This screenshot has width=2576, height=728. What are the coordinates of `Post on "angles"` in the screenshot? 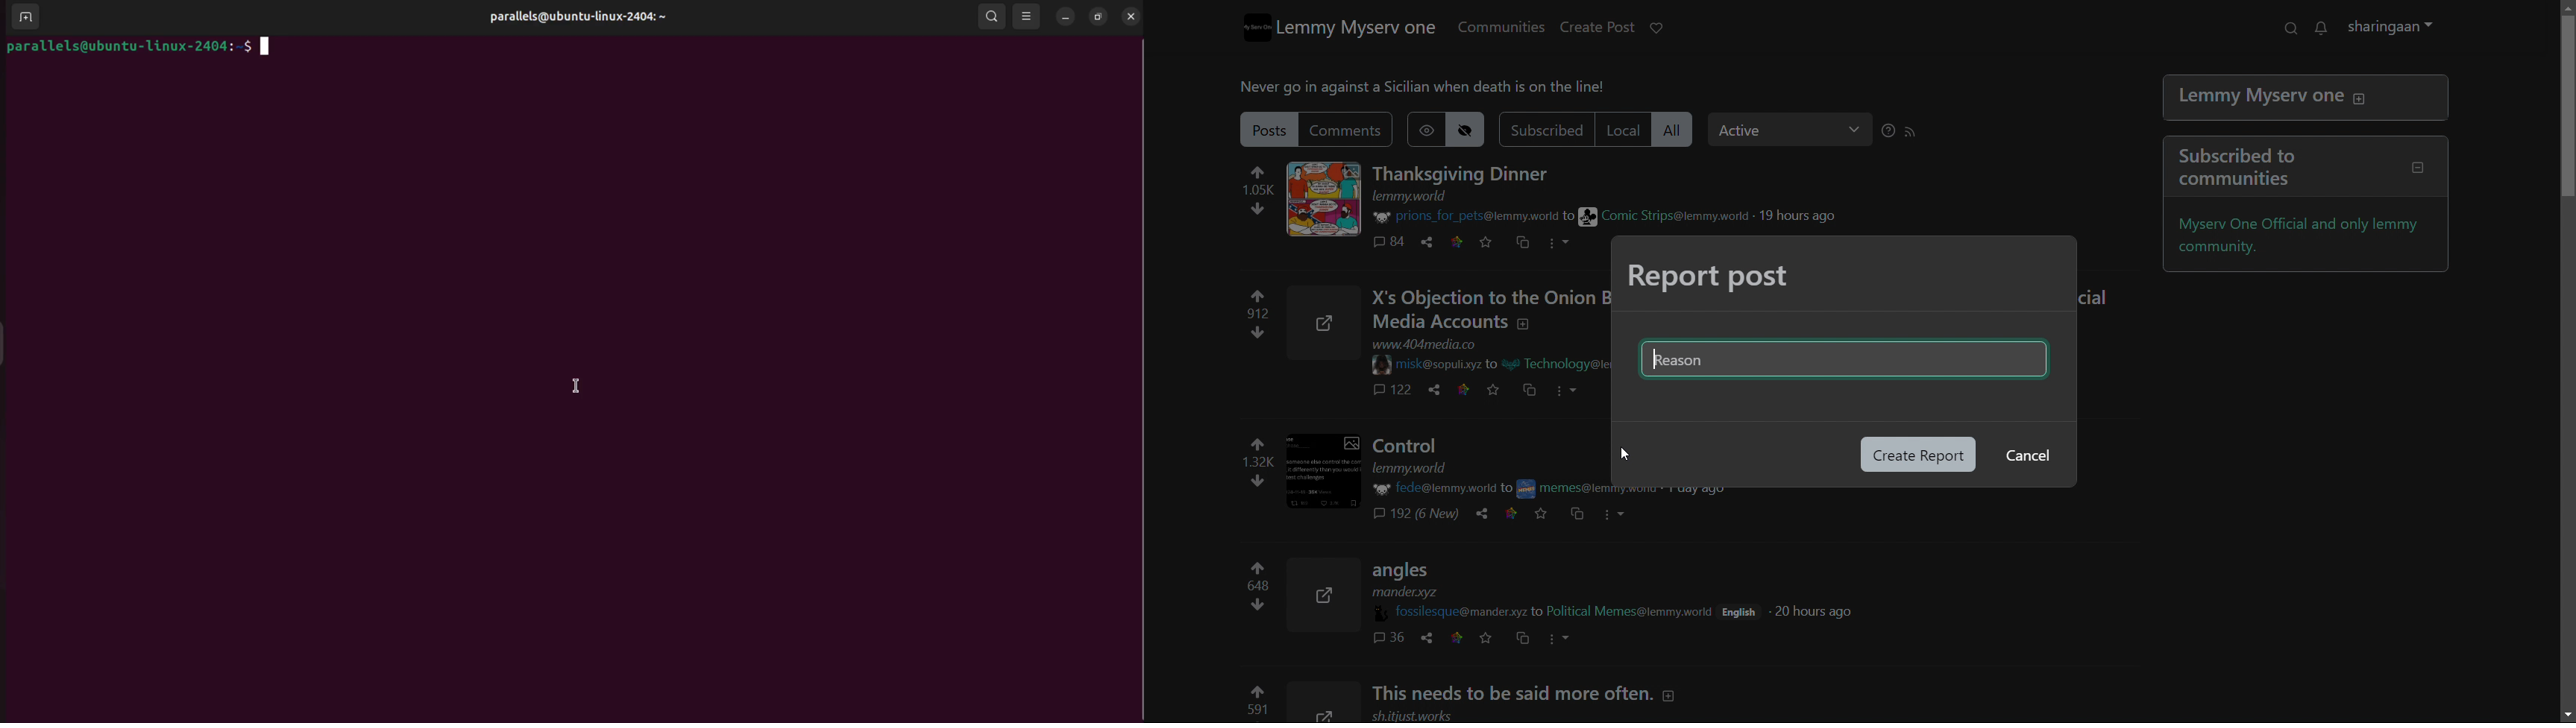 It's located at (1547, 581).